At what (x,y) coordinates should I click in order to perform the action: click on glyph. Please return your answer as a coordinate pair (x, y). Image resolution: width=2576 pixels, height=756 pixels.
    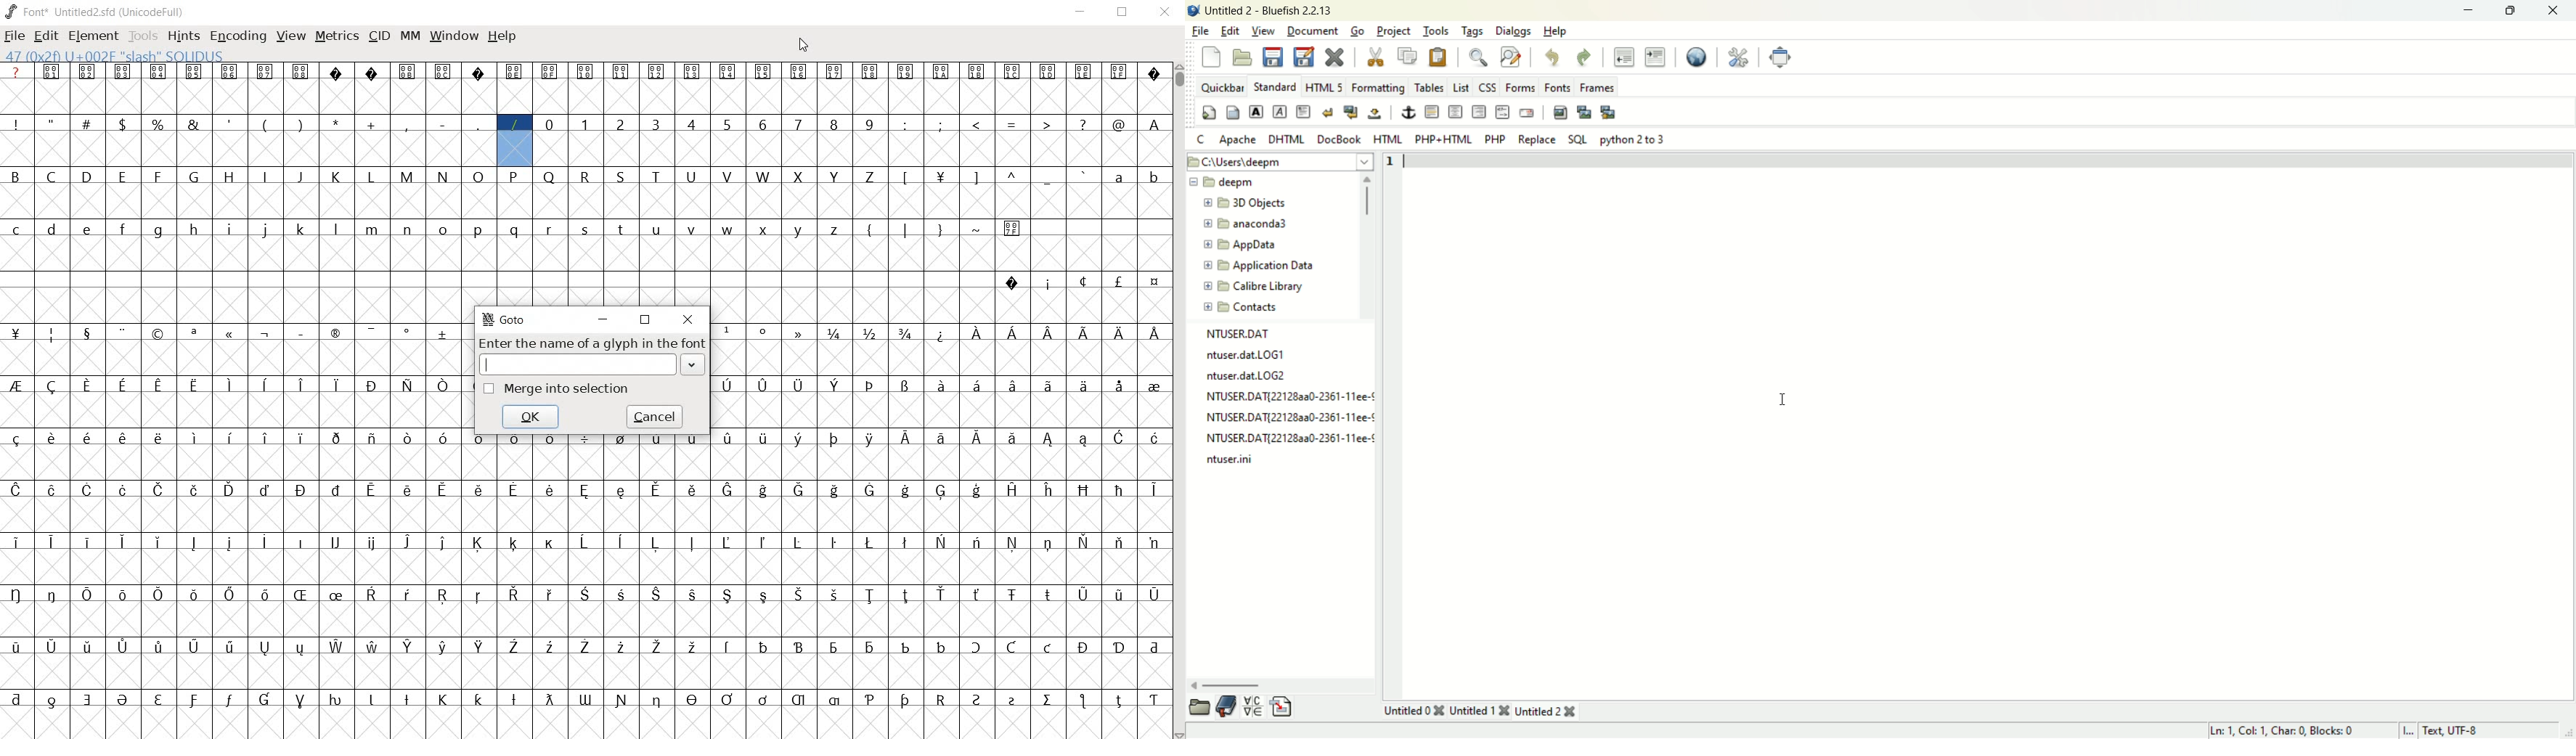
    Looking at the image, I should click on (441, 229).